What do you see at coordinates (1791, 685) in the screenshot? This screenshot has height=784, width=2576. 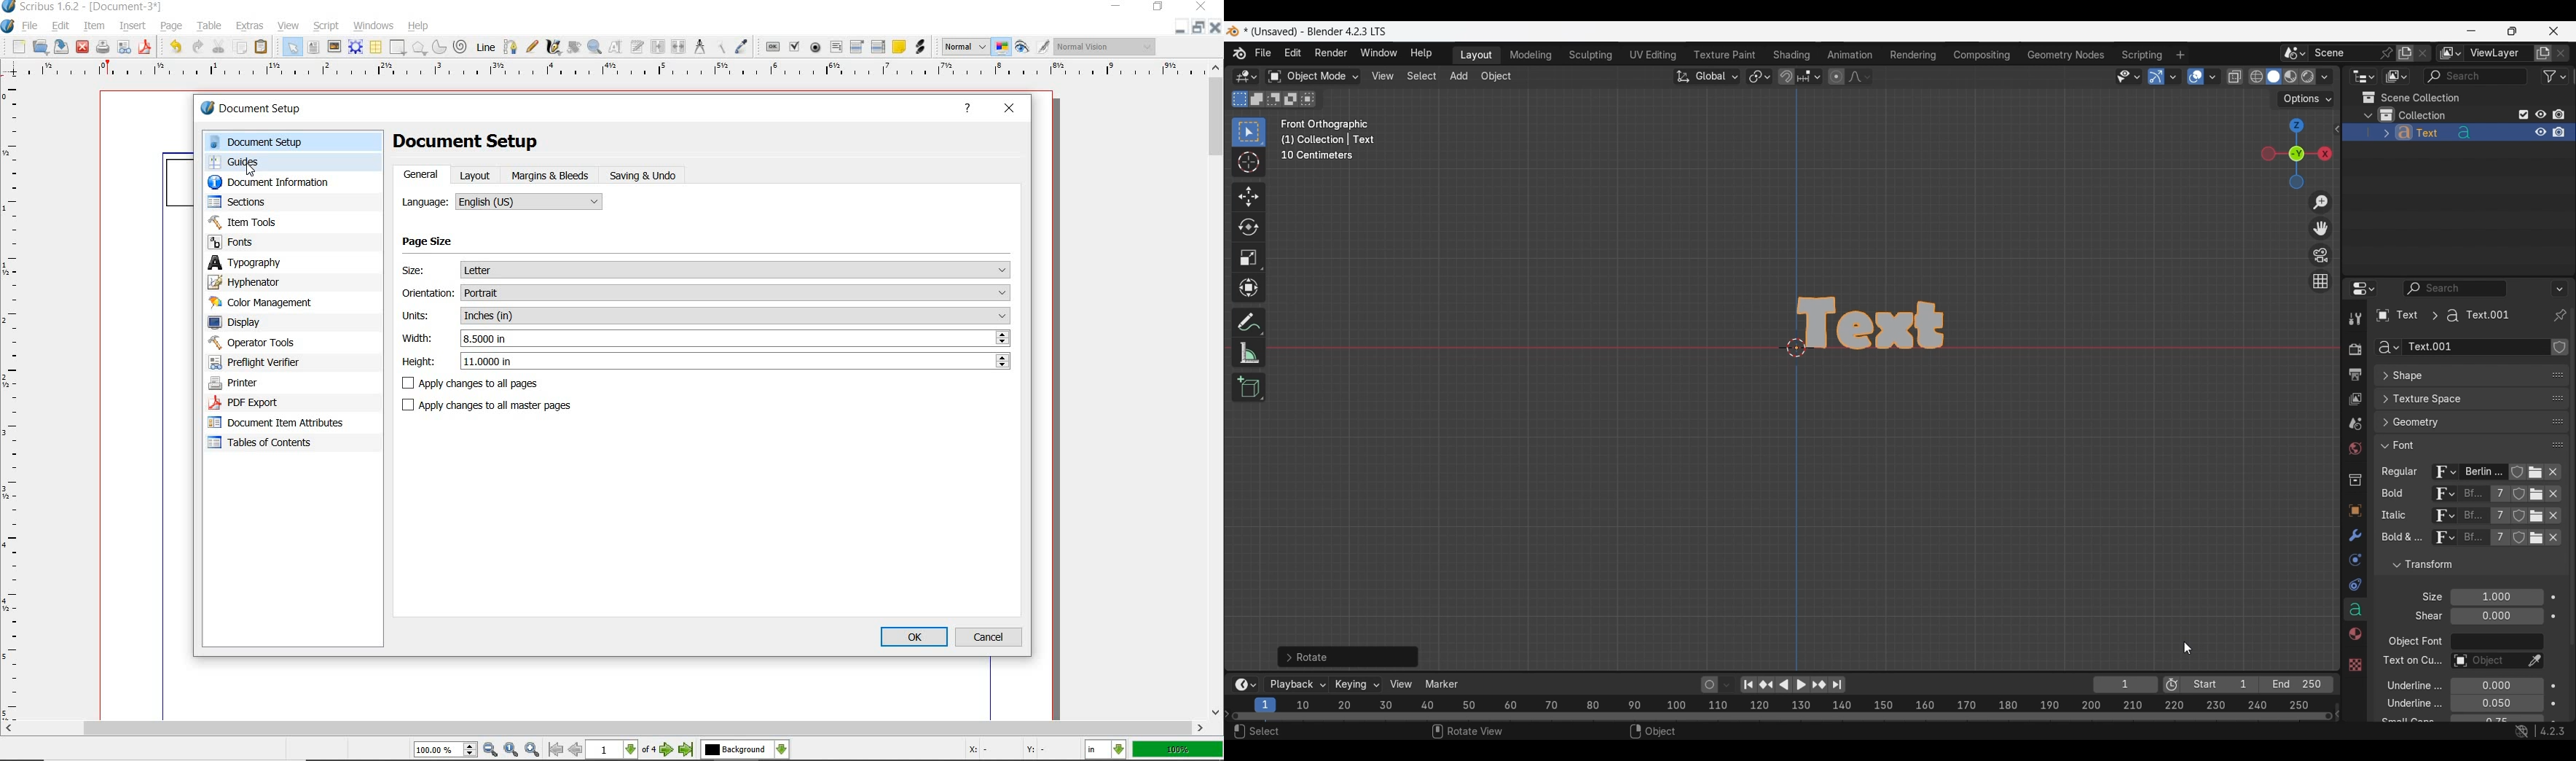 I see `Play animation` at bounding box center [1791, 685].